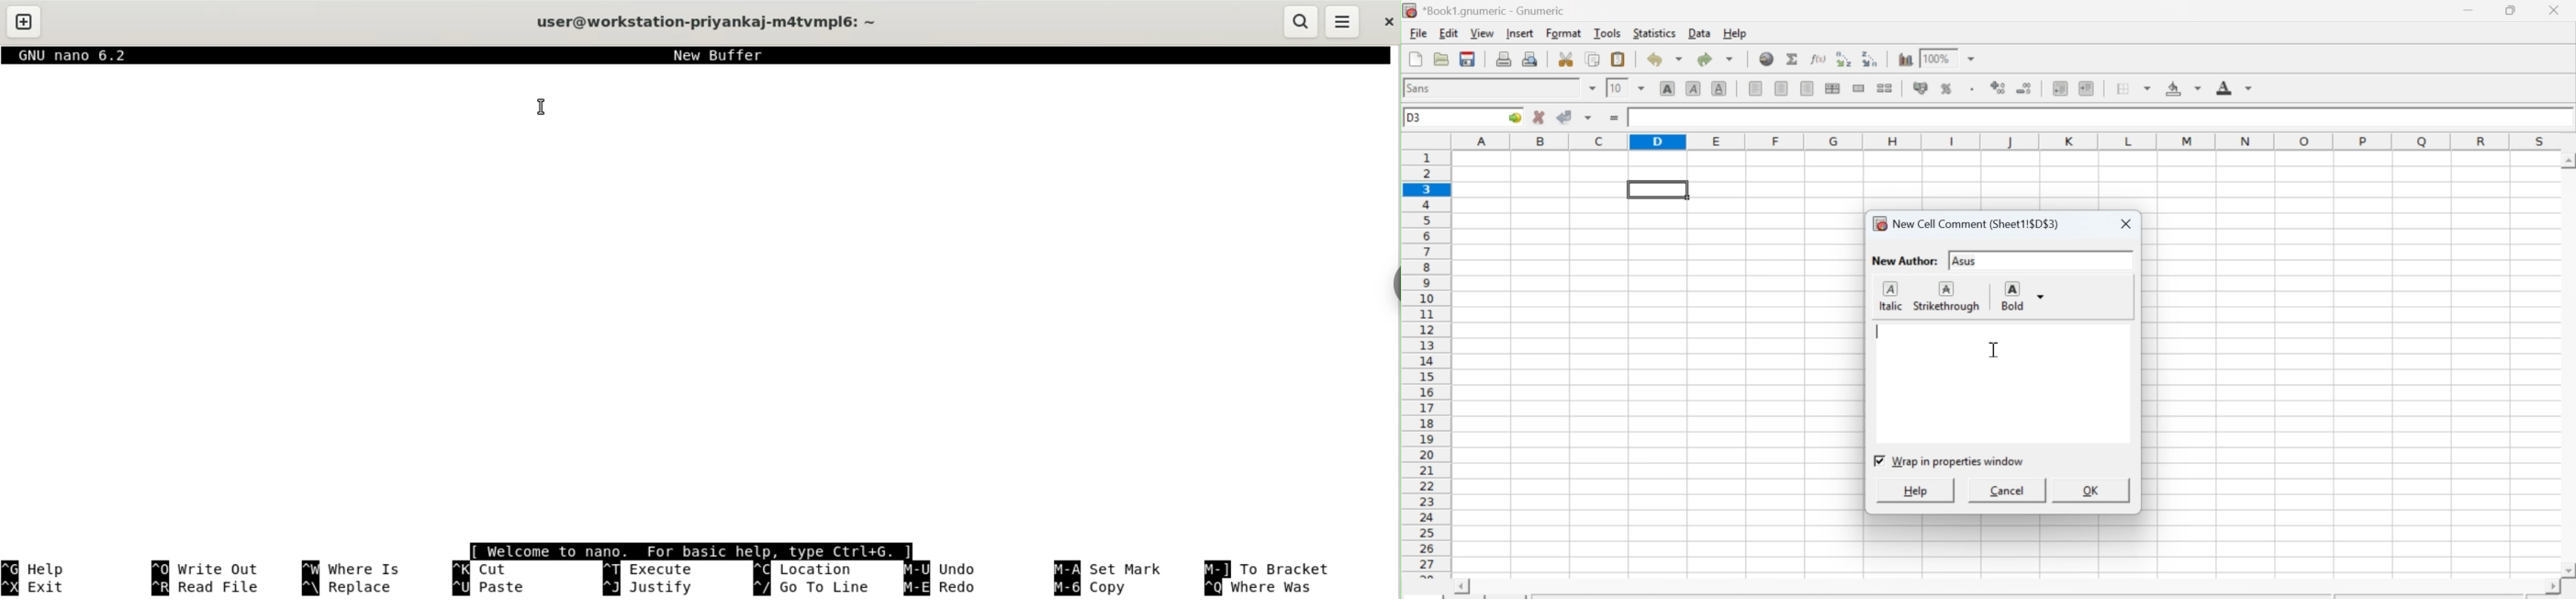  What do you see at coordinates (1949, 297) in the screenshot?
I see `strikethrough` at bounding box center [1949, 297].